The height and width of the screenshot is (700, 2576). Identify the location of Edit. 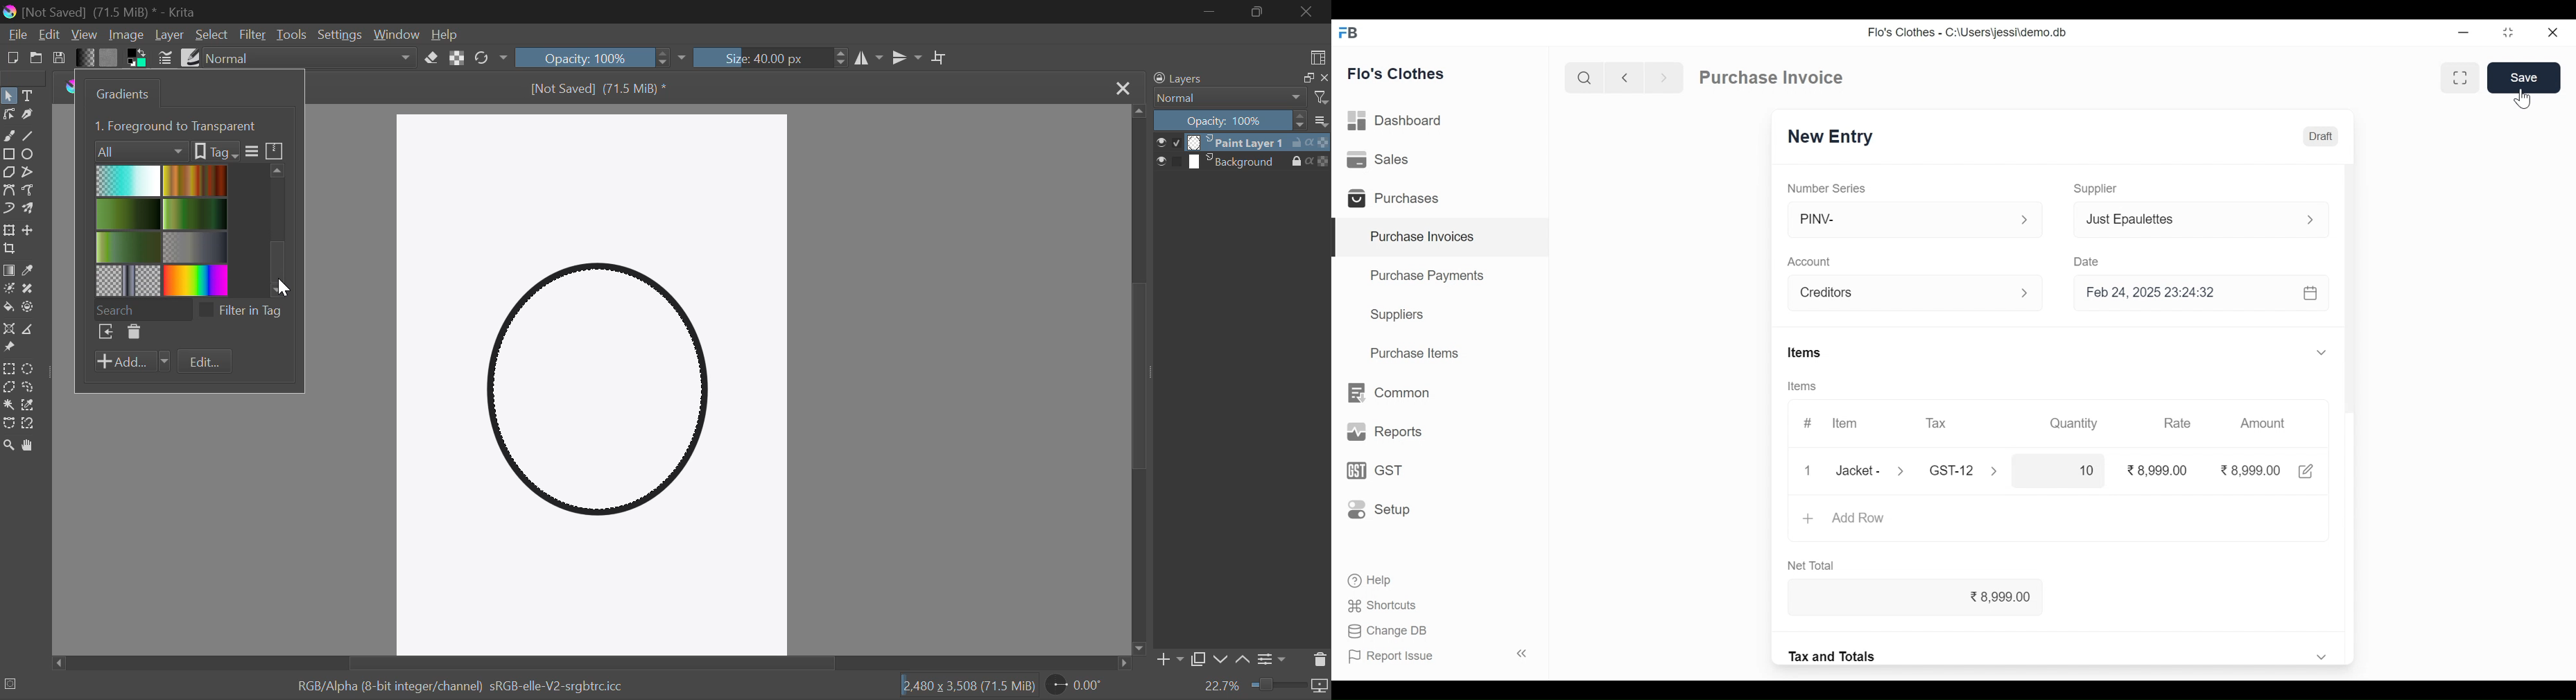
(2307, 471).